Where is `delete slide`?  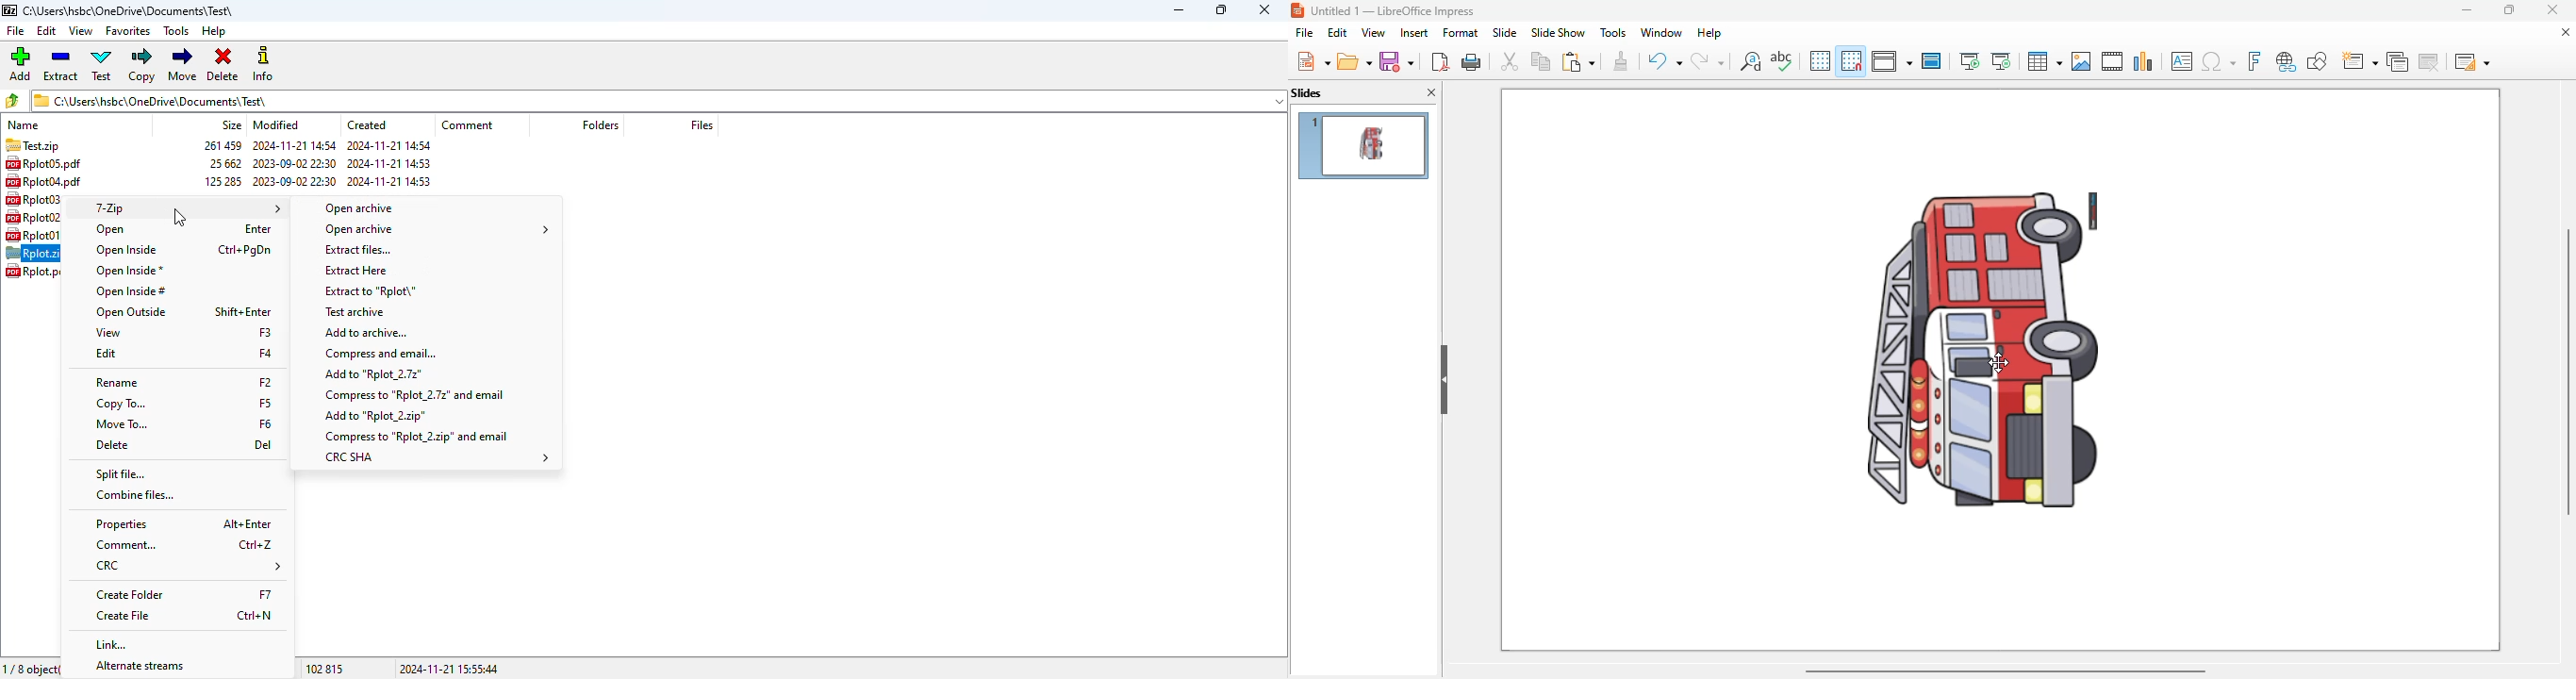 delete slide is located at coordinates (2429, 60).